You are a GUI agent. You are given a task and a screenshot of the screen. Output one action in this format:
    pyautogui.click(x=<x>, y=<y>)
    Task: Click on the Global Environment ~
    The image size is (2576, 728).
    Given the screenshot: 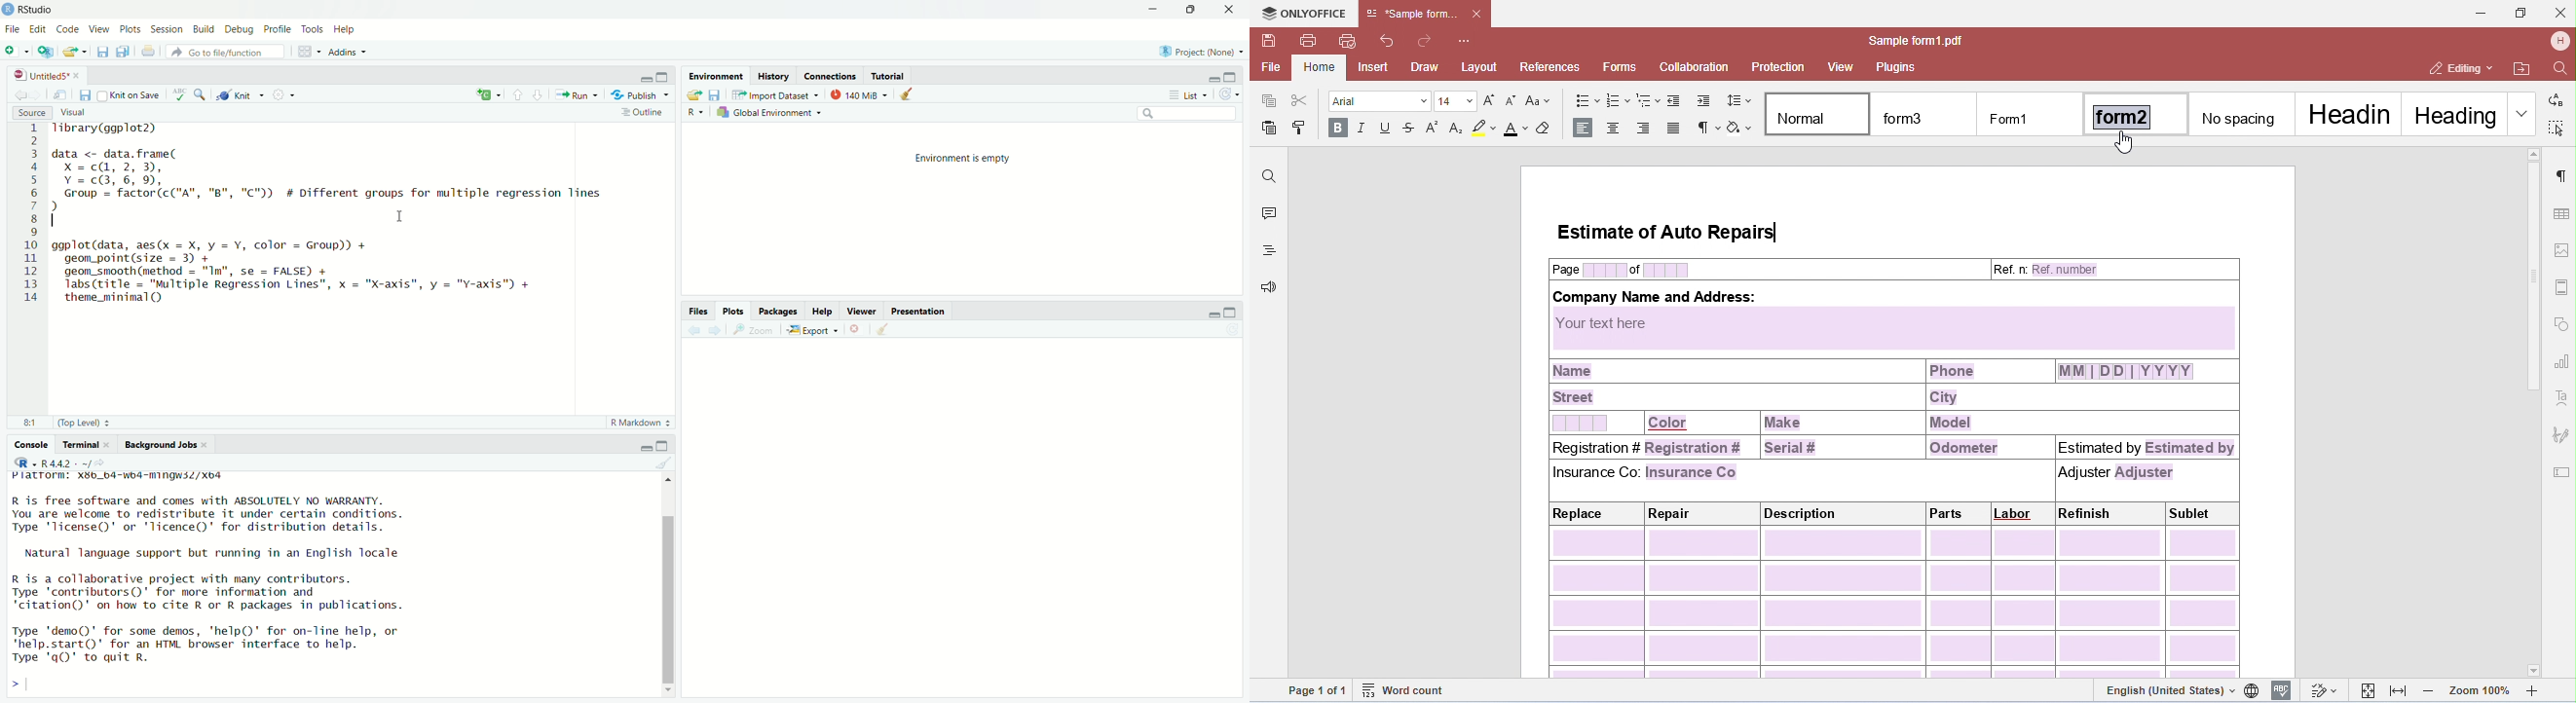 What is the action you would take?
    pyautogui.click(x=771, y=111)
    